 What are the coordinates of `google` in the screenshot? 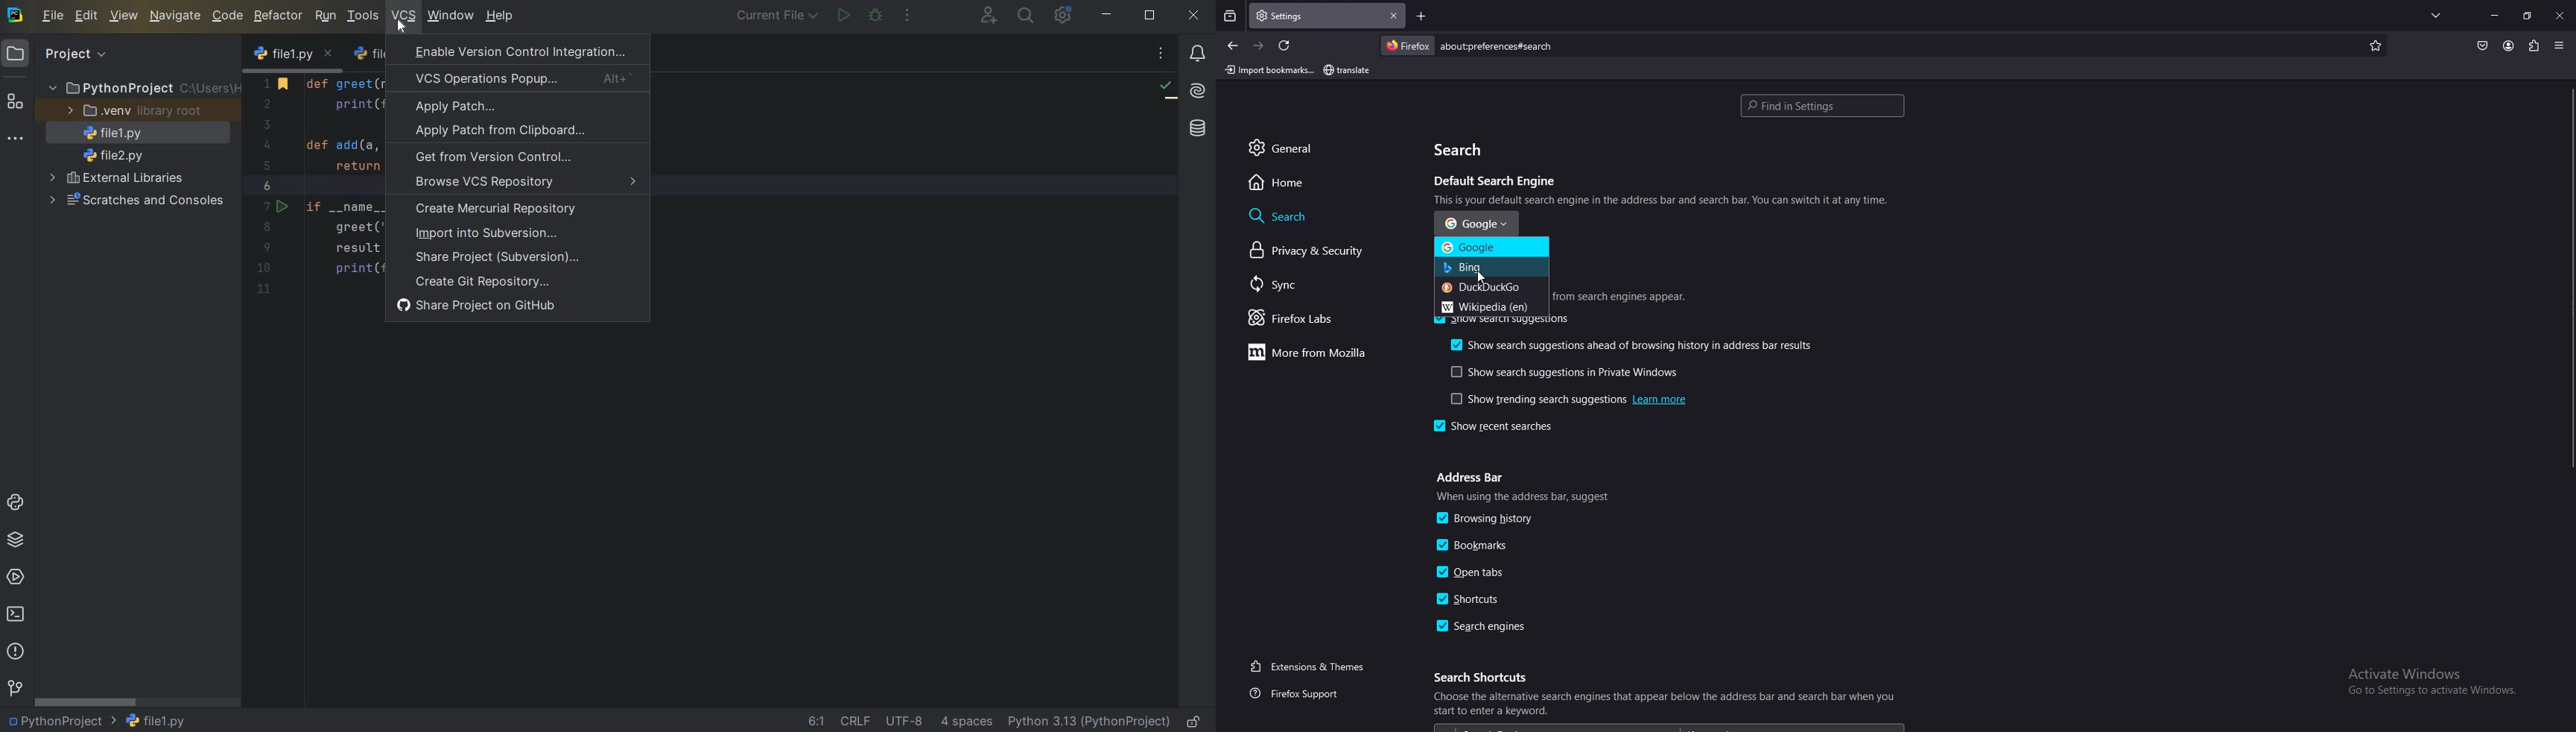 It's located at (1476, 221).